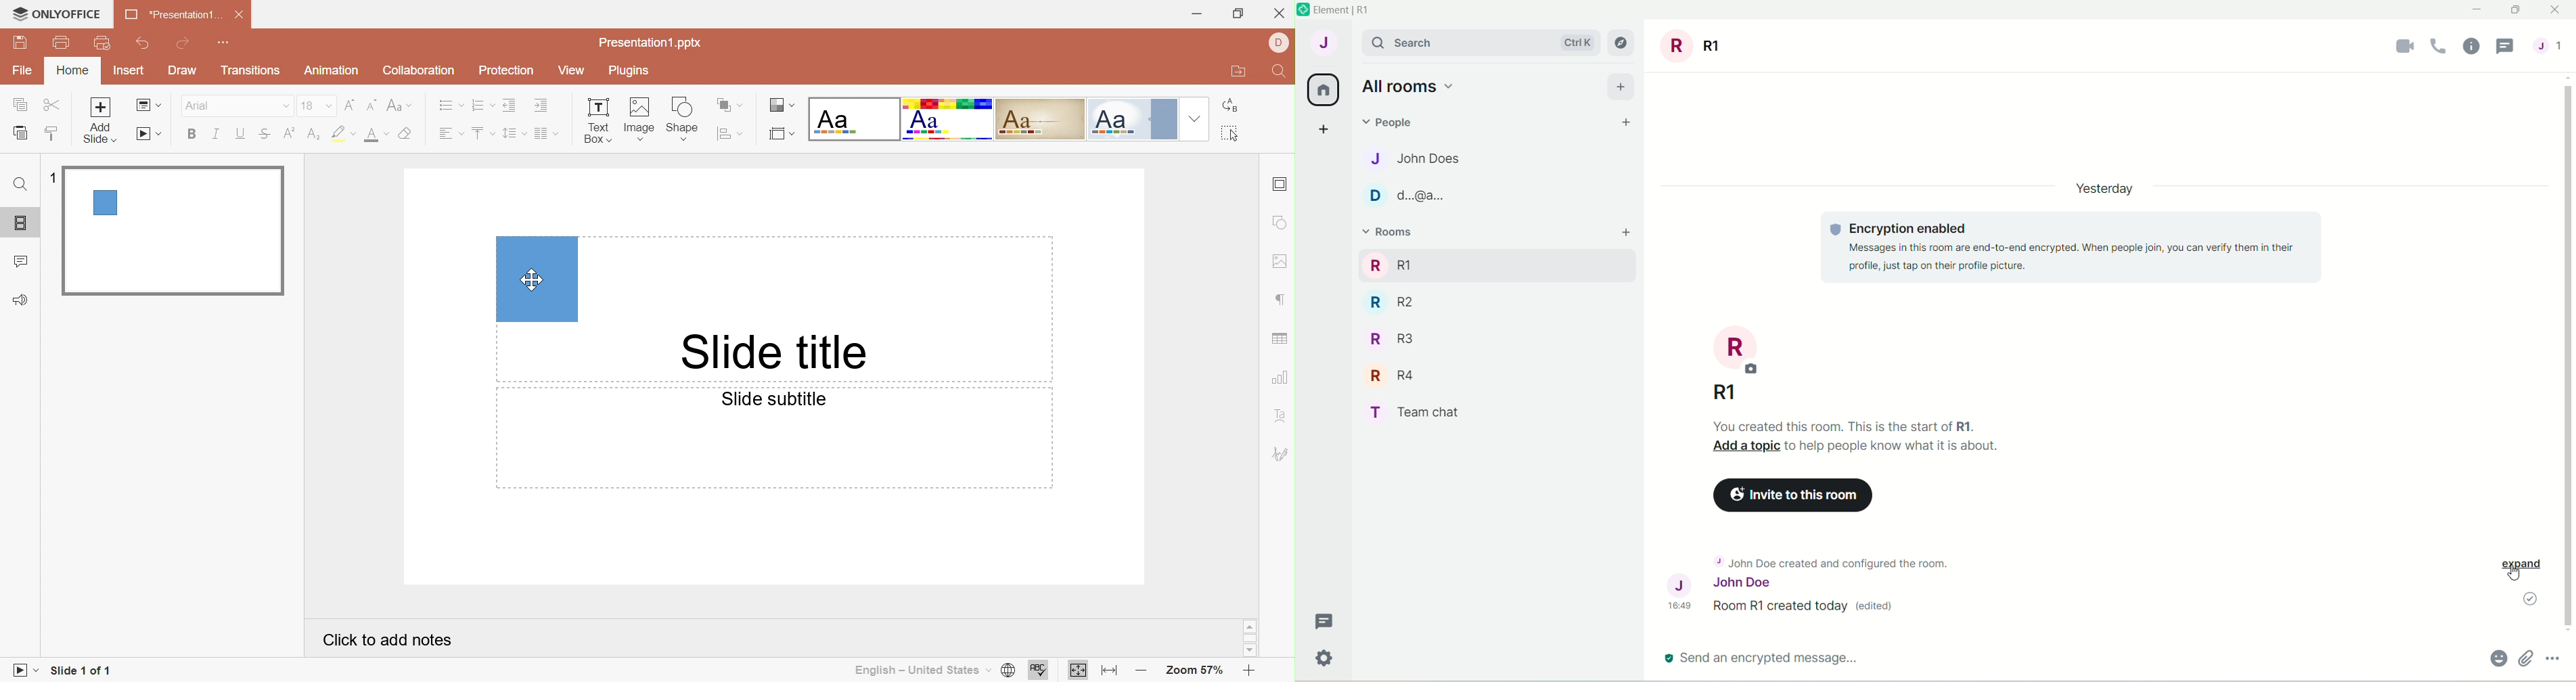 The image size is (2576, 700). Describe the element at coordinates (2101, 188) in the screenshot. I see `Yesterday` at that location.